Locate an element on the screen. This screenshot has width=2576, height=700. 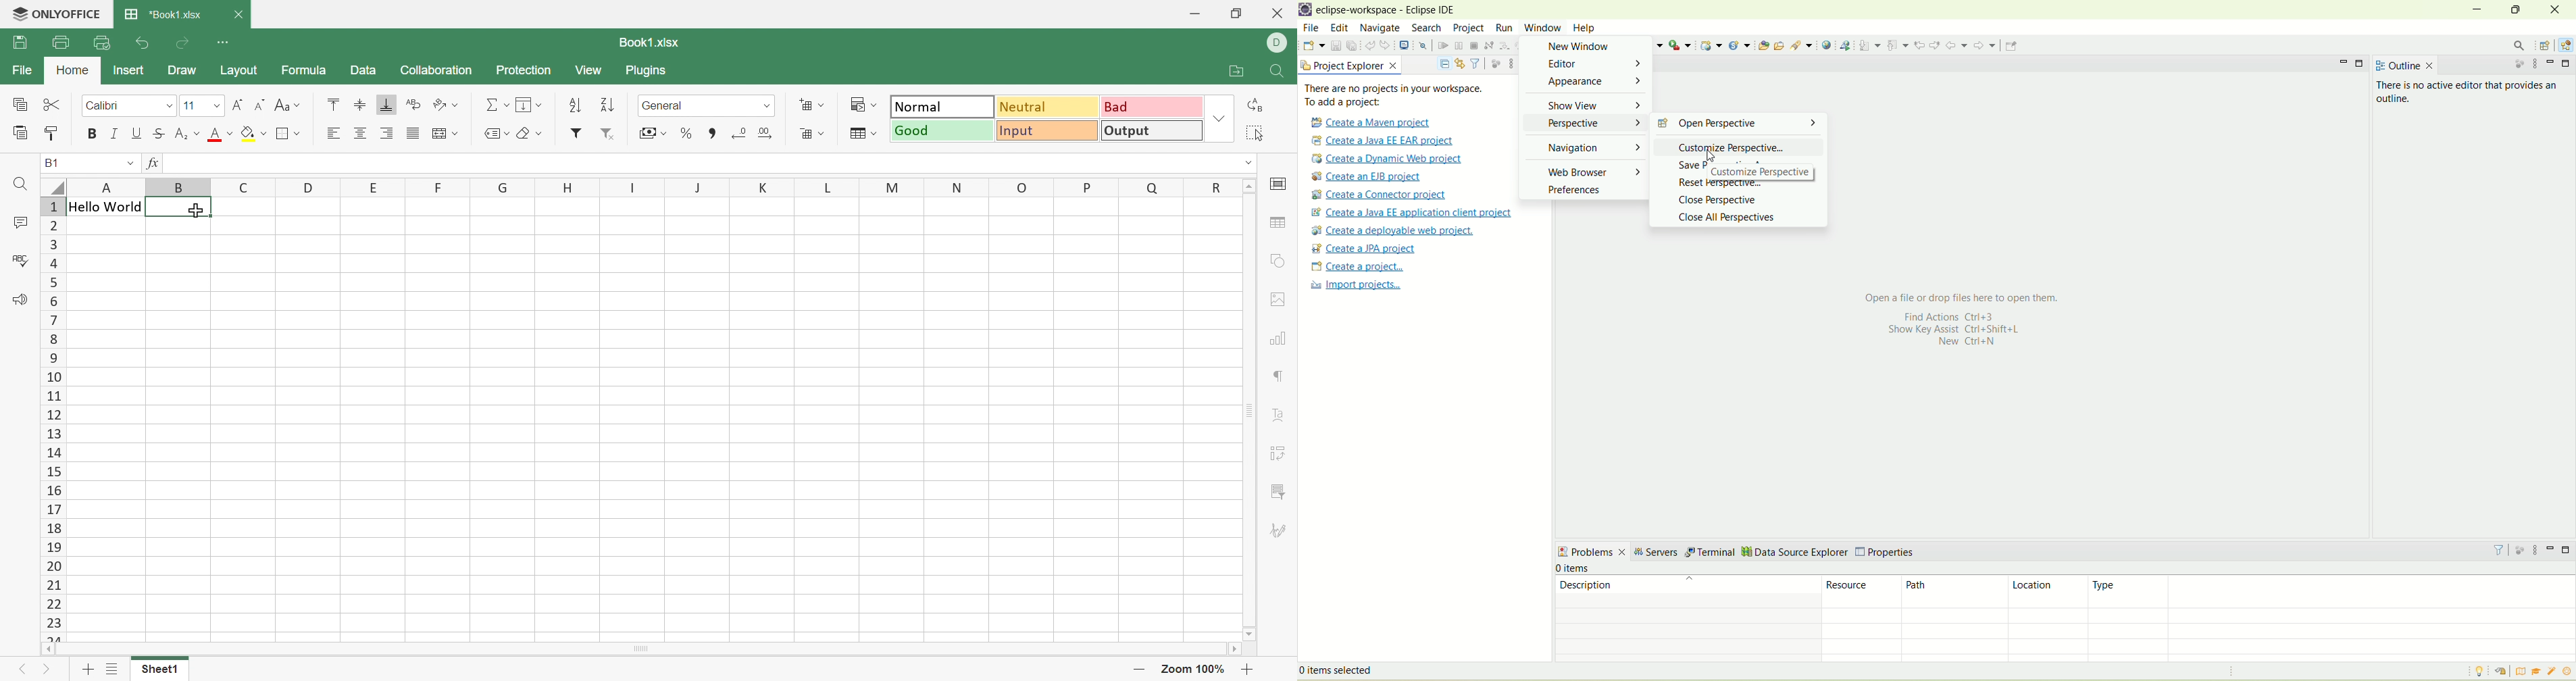
save all is located at coordinates (1352, 46).